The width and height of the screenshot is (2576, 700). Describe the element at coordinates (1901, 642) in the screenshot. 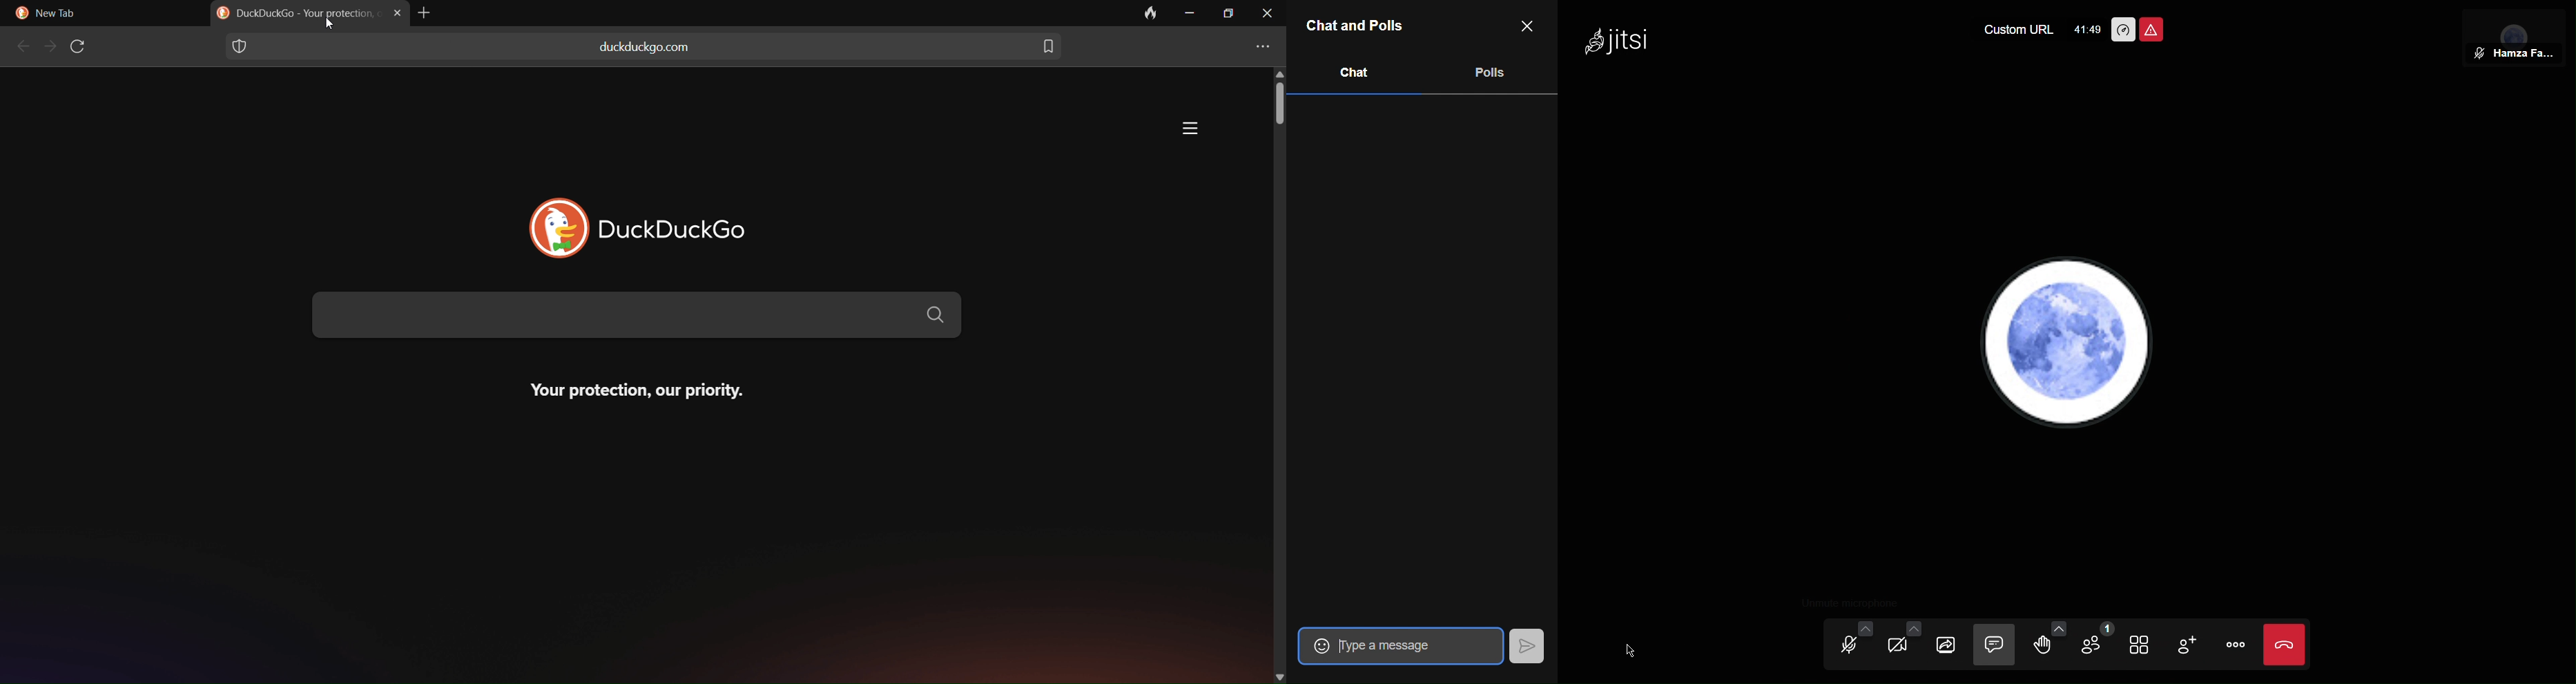

I see `Video` at that location.